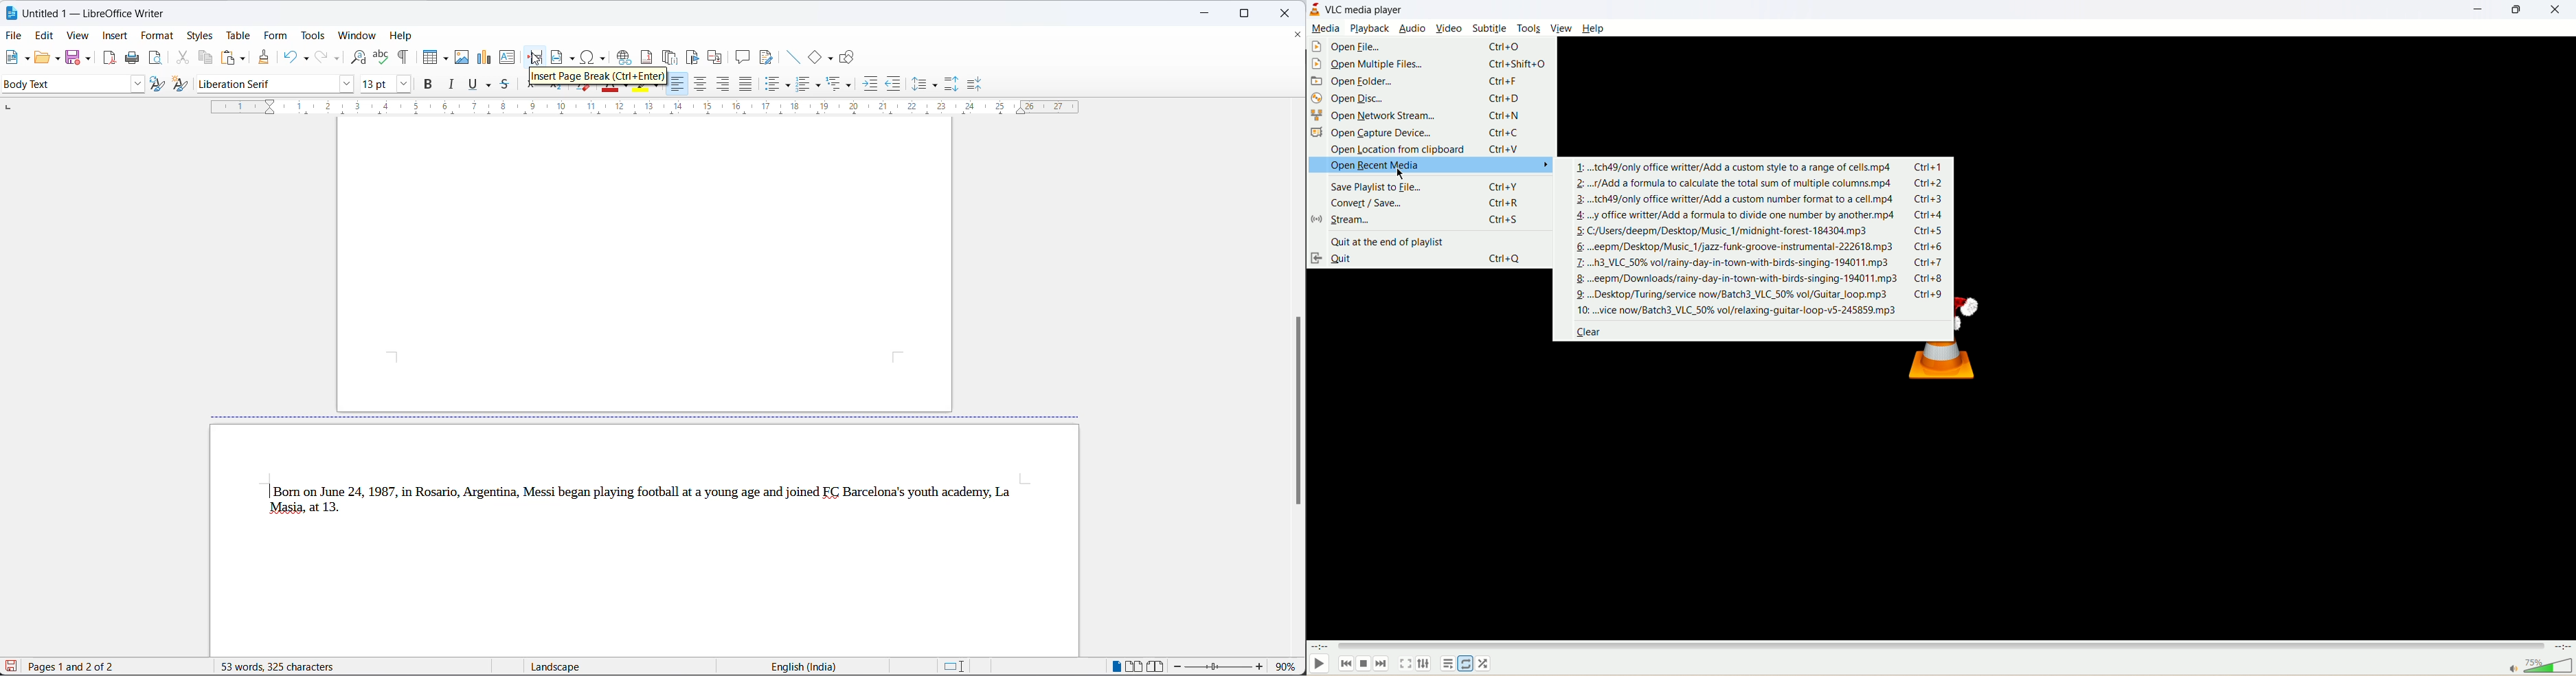 The width and height of the screenshot is (2576, 700). Describe the element at coordinates (1504, 81) in the screenshot. I see `ctrl+F` at that location.